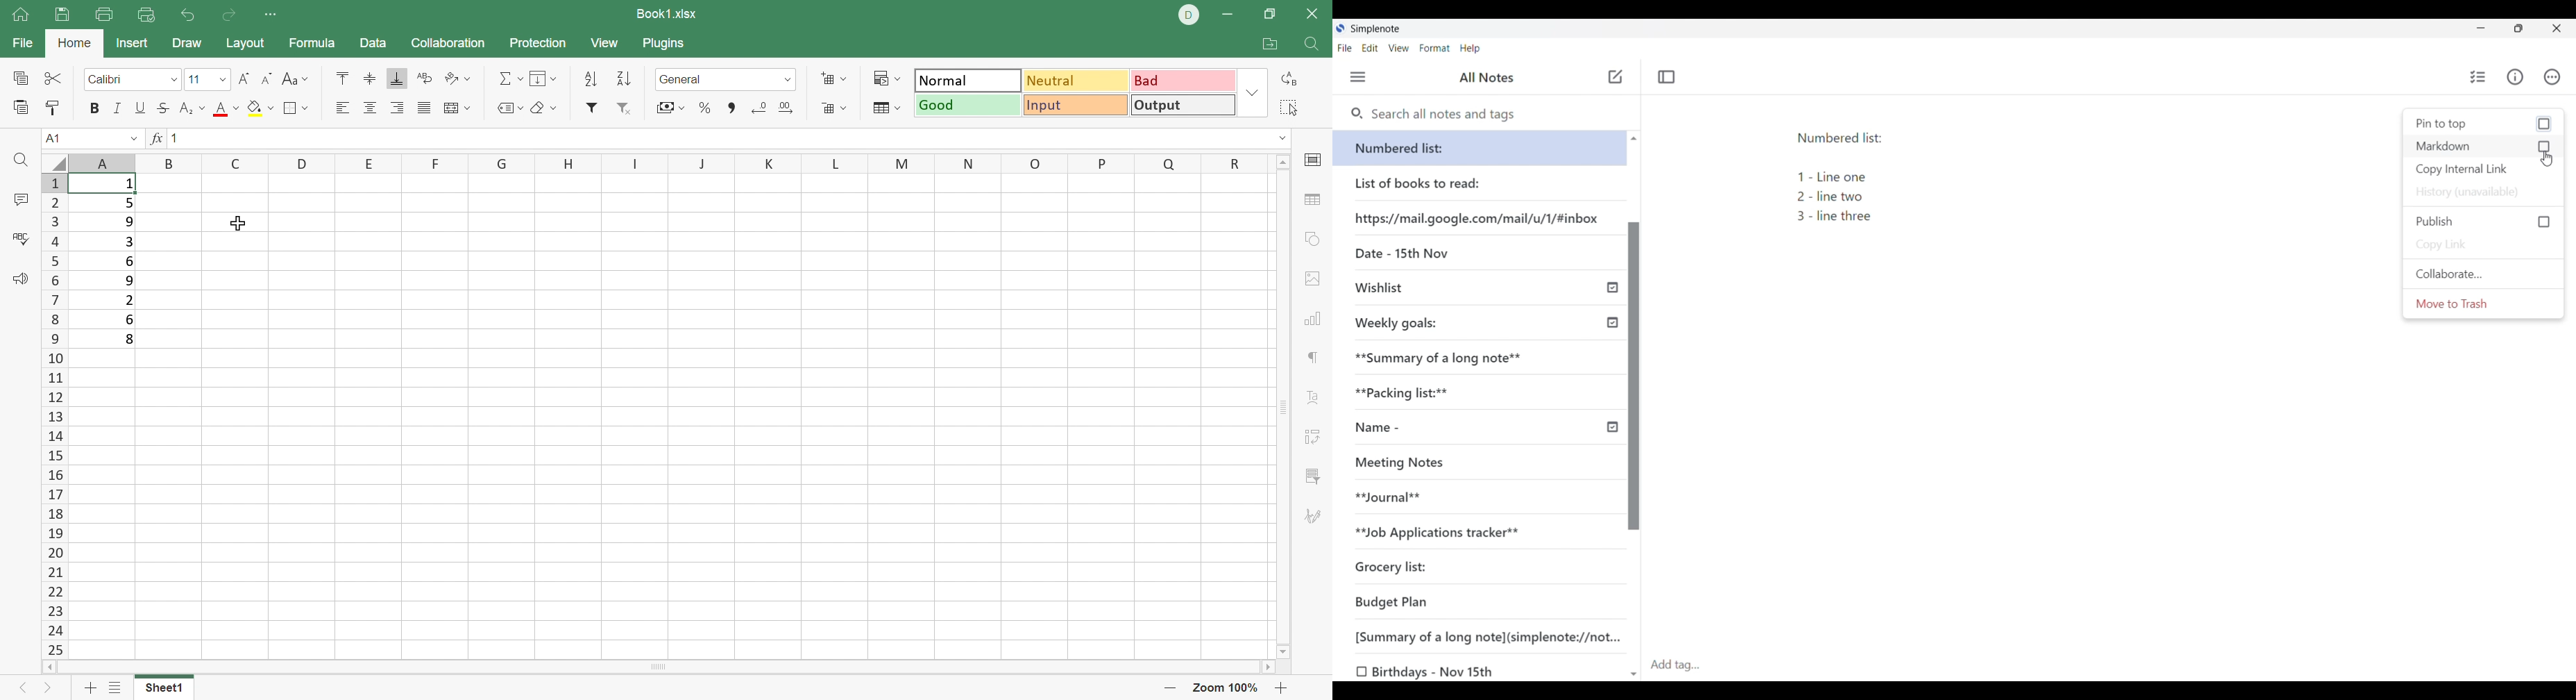 The width and height of the screenshot is (2576, 700). Describe the element at coordinates (48, 666) in the screenshot. I see `Scroll left` at that location.